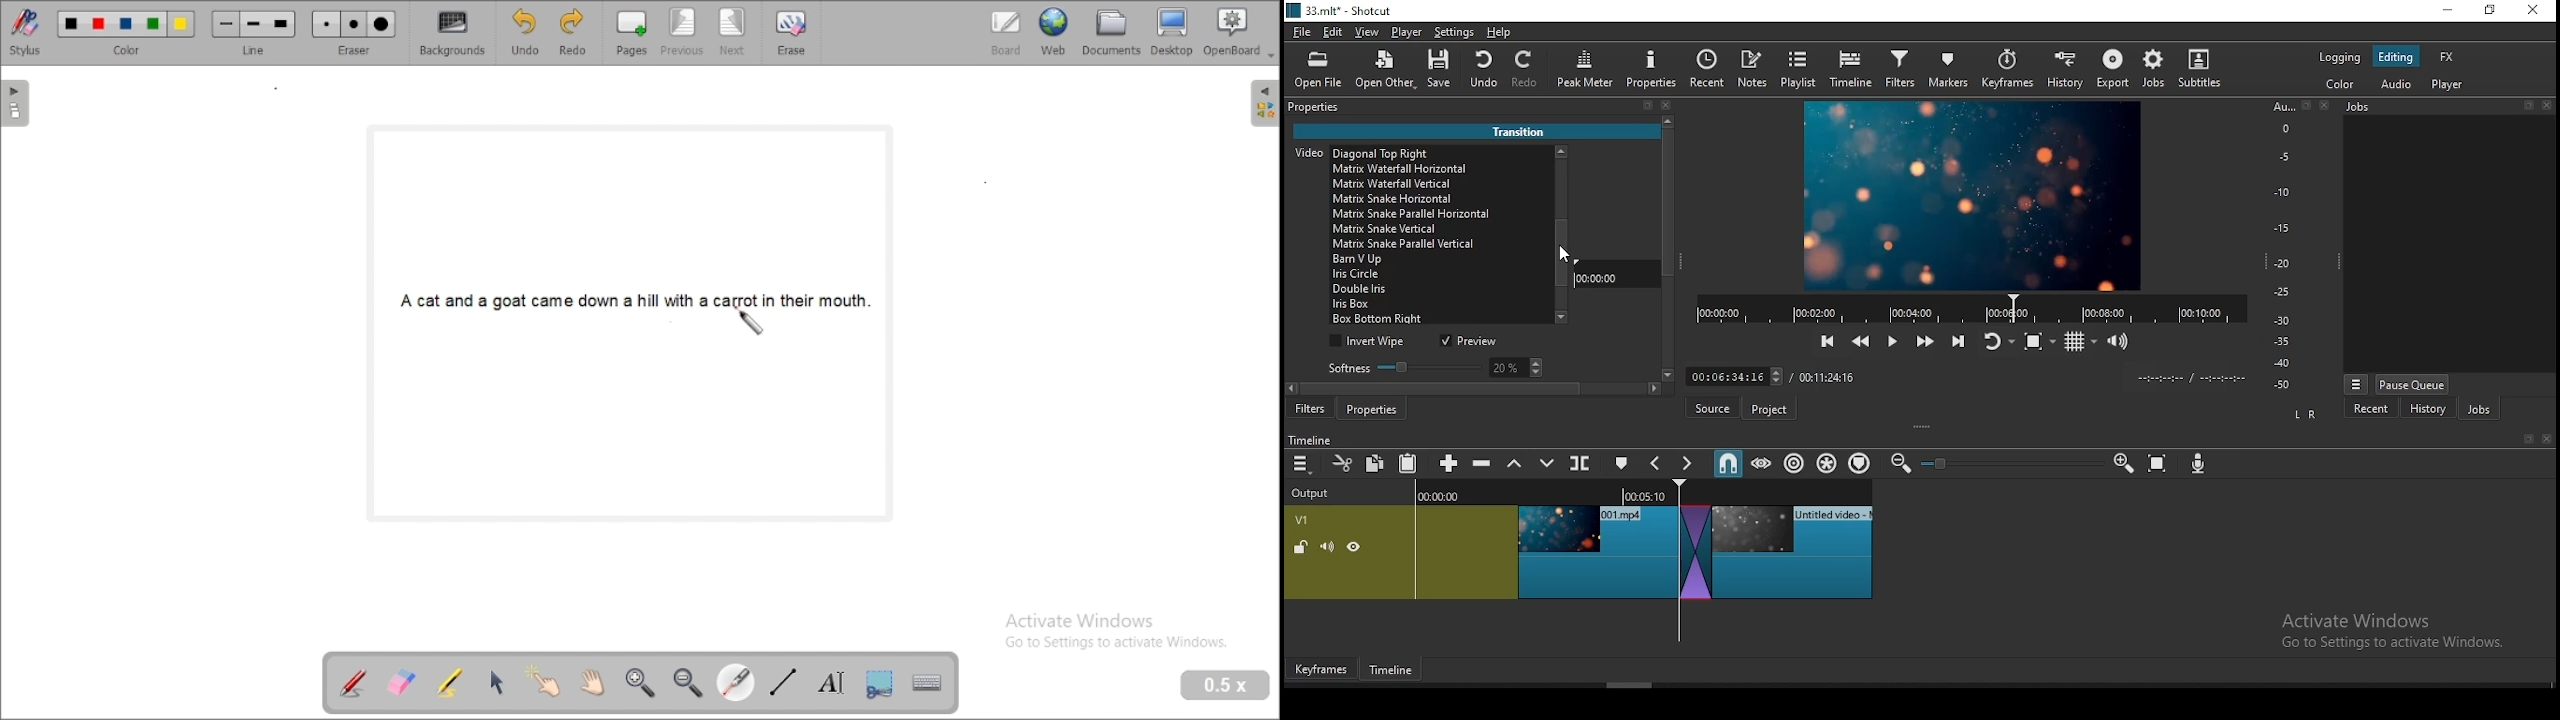 The width and height of the screenshot is (2576, 728). Describe the element at coordinates (1455, 35) in the screenshot. I see `settings` at that location.